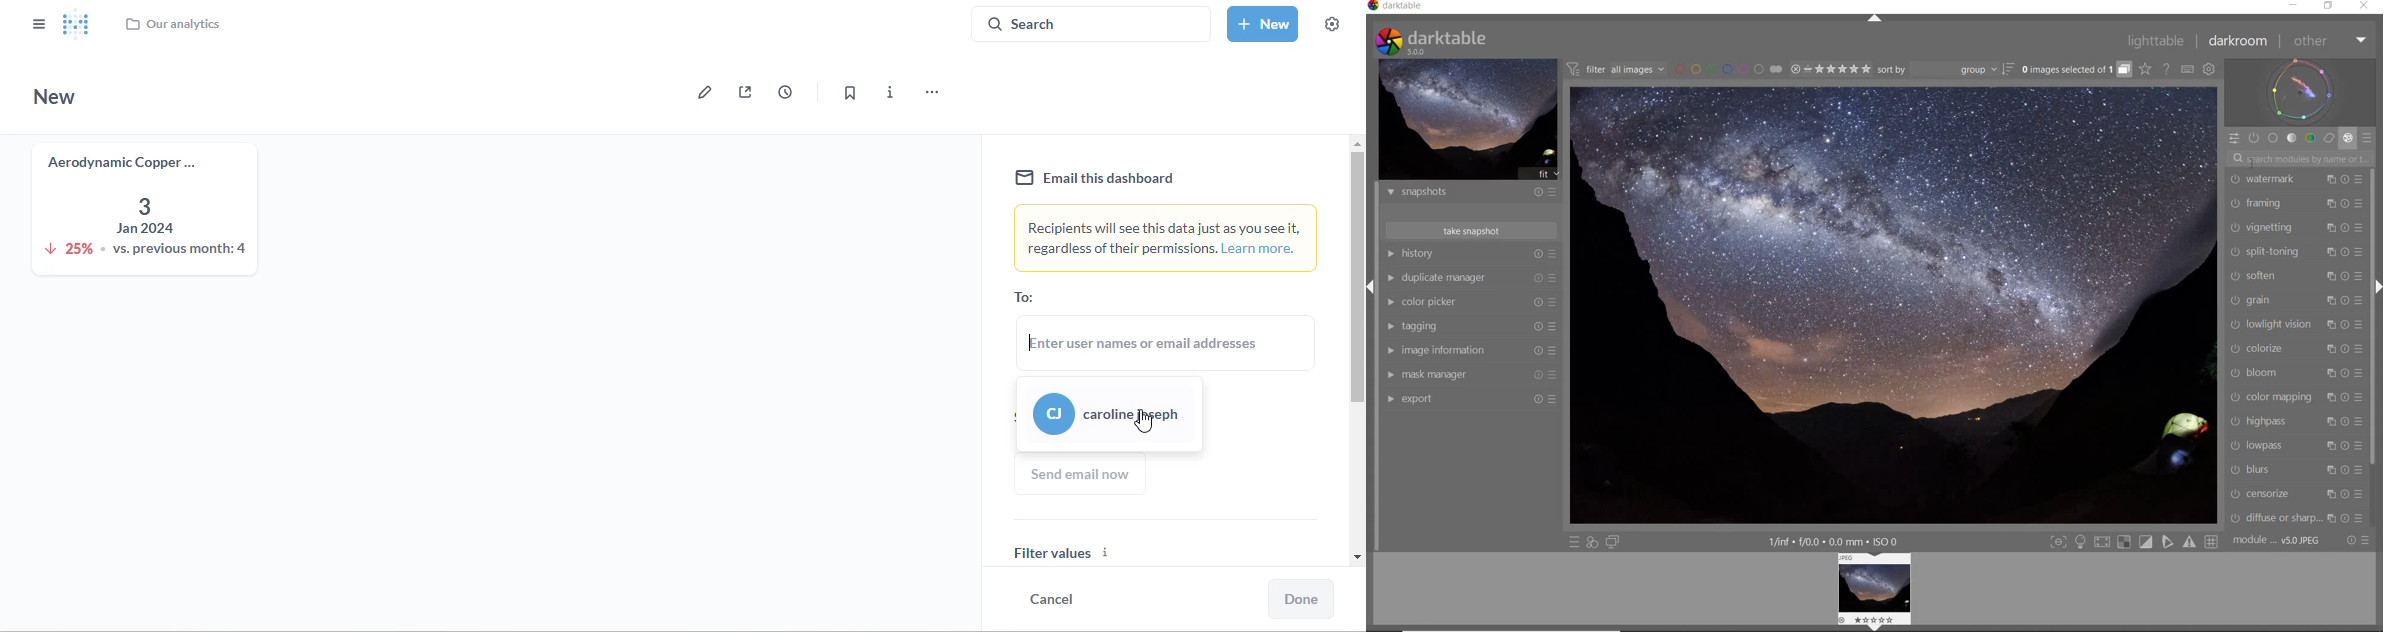  I want to click on toggle guide lines, so click(2214, 542).